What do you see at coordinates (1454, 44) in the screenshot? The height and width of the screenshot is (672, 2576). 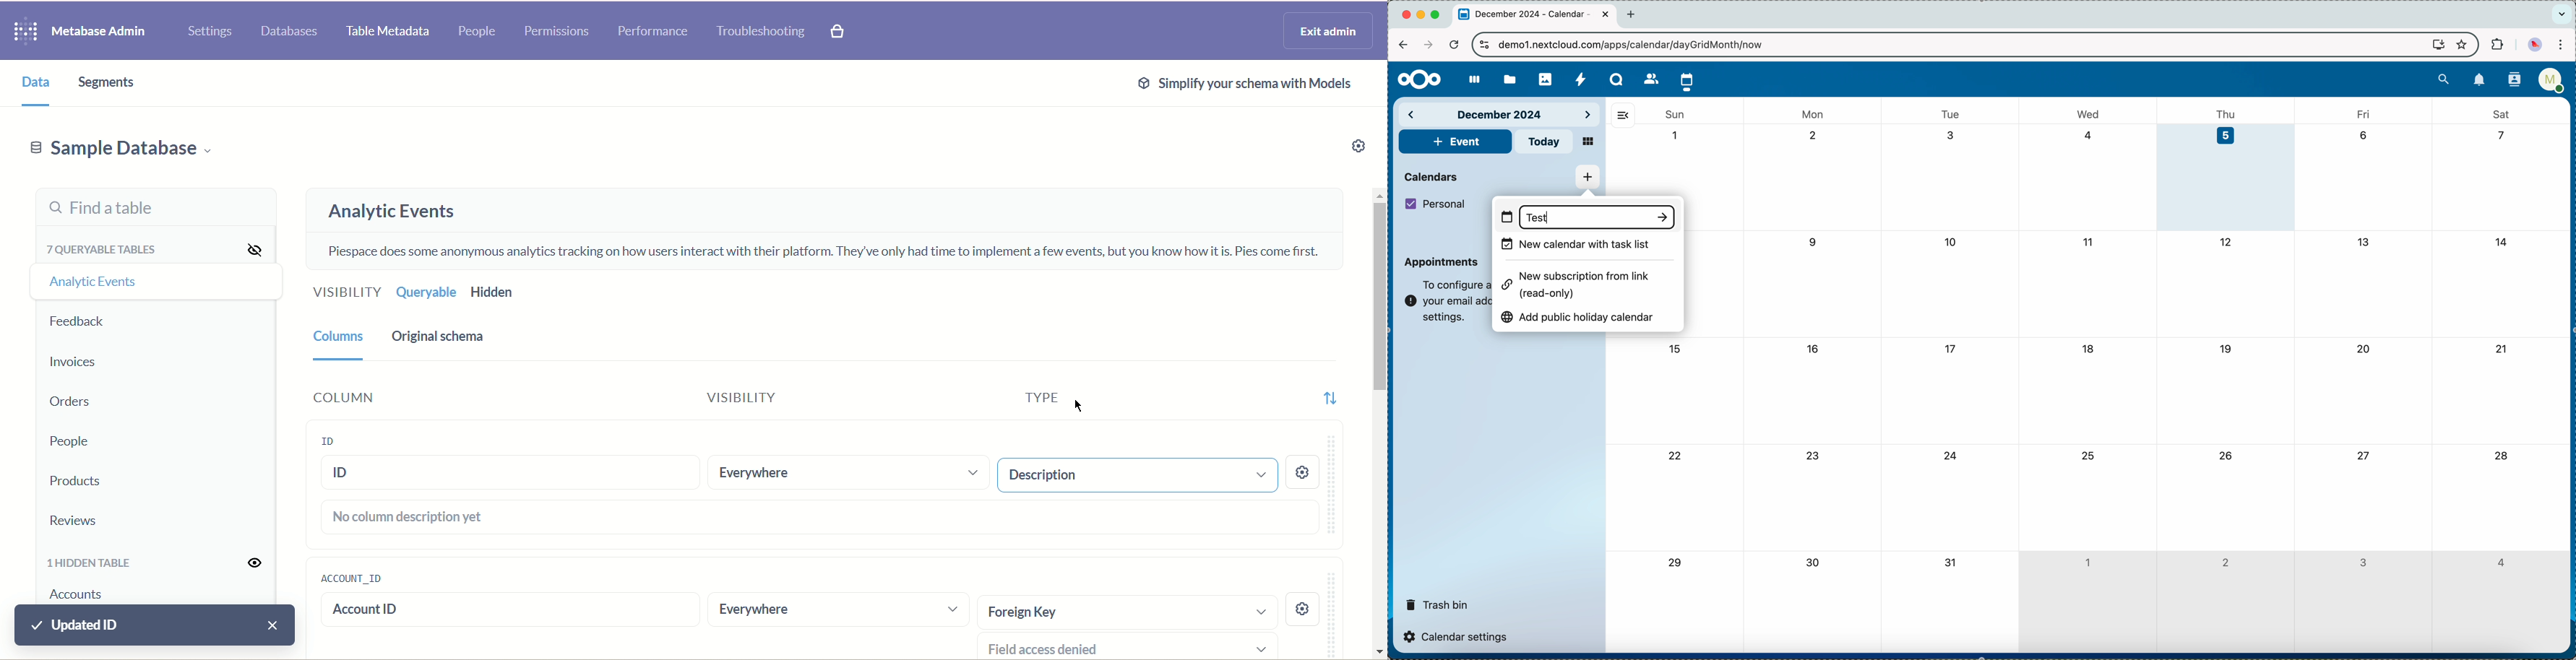 I see `refresh the page` at bounding box center [1454, 44].